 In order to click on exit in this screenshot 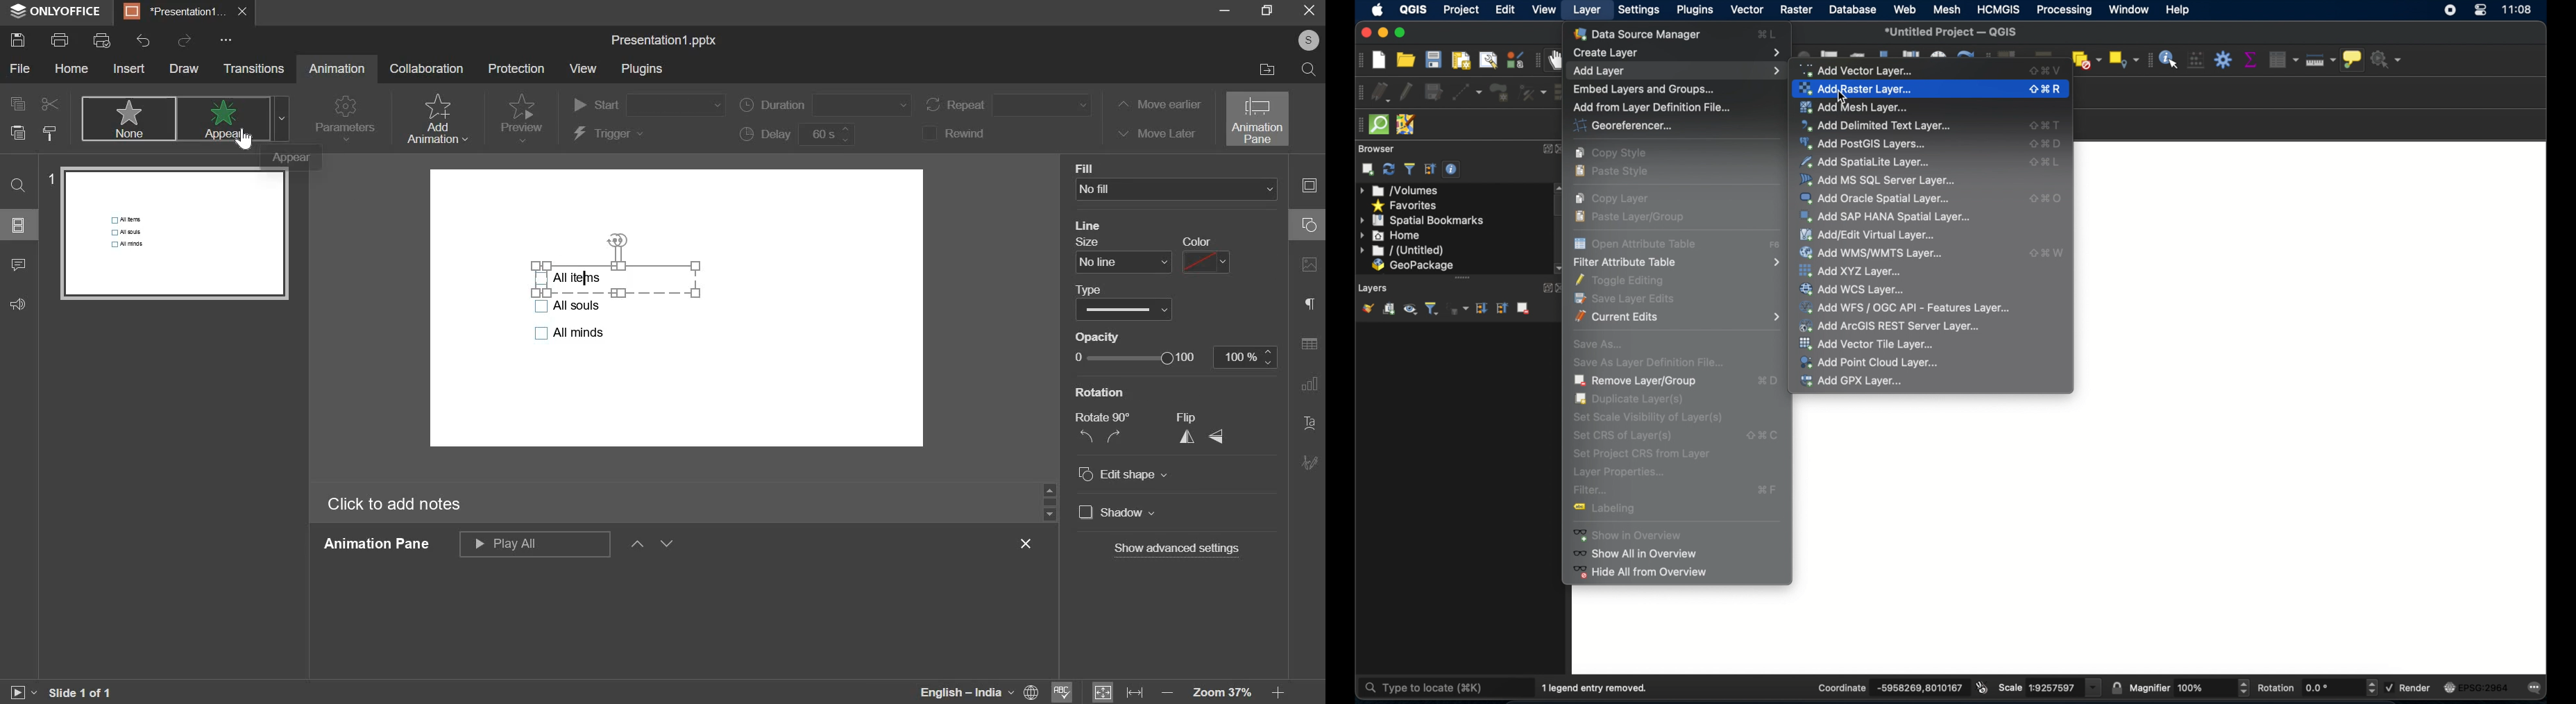, I will do `click(1303, 13)`.